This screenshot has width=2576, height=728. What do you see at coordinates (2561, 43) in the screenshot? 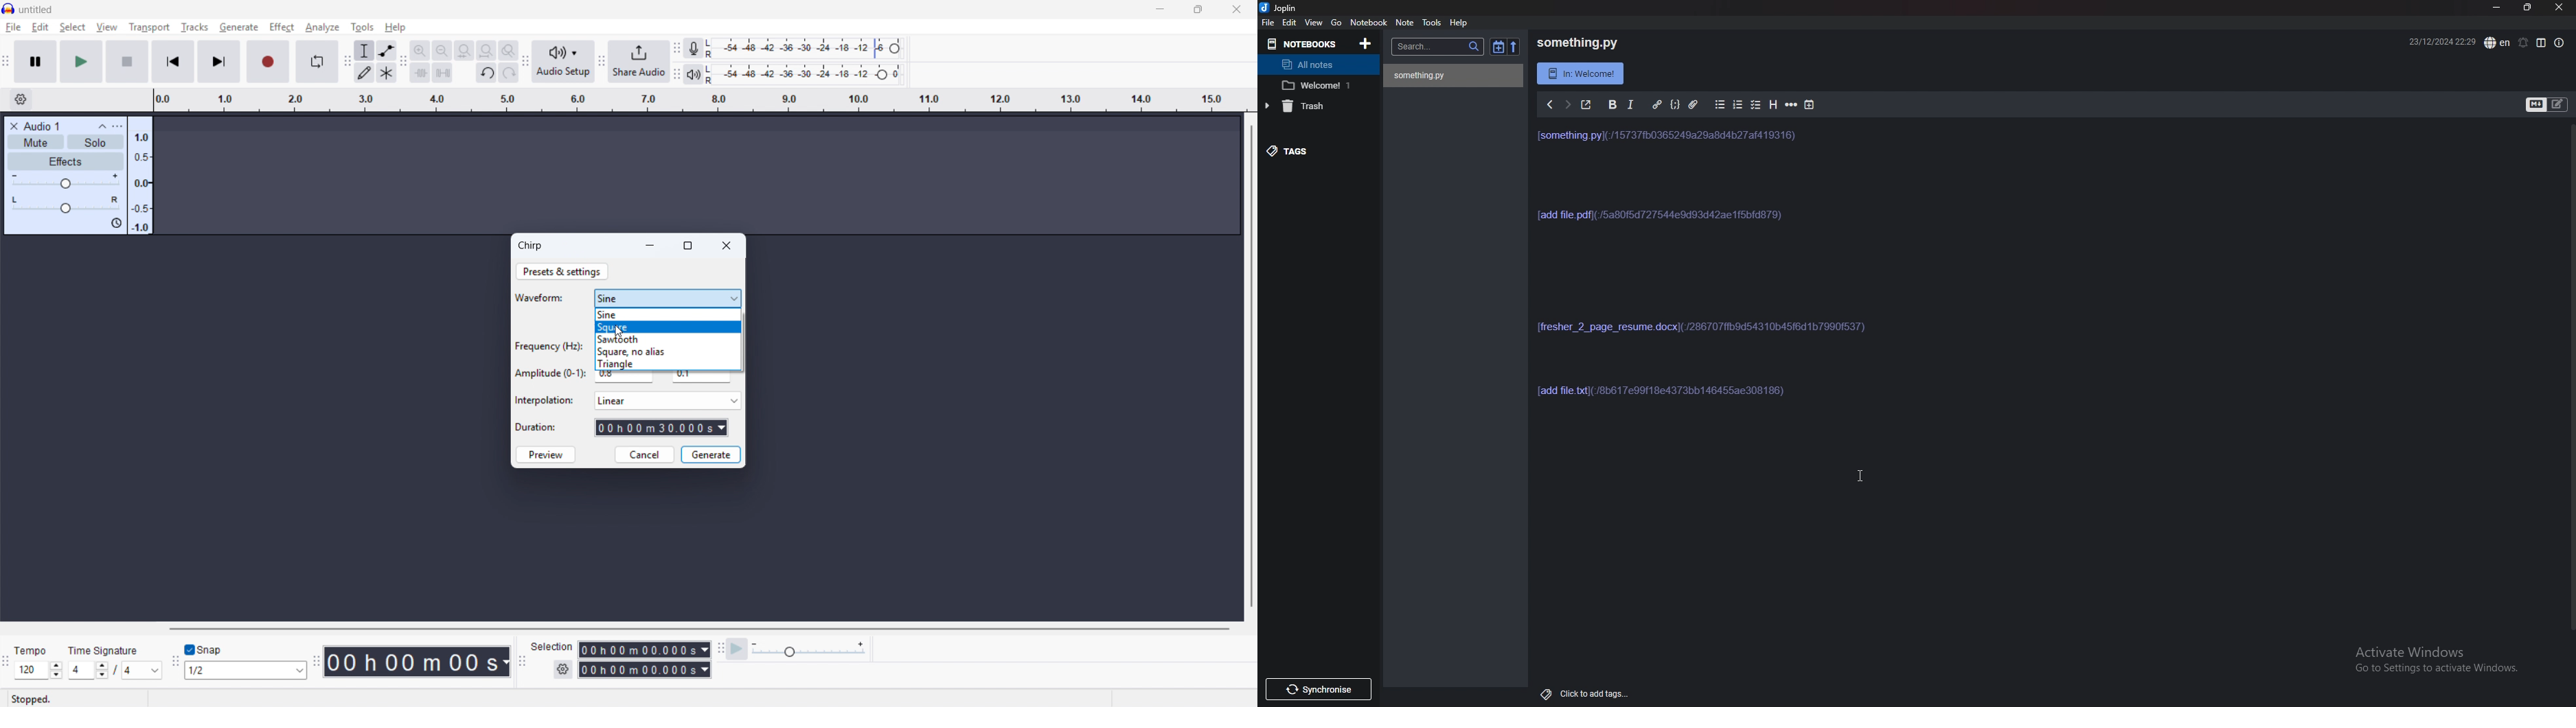
I see `Properties` at bounding box center [2561, 43].